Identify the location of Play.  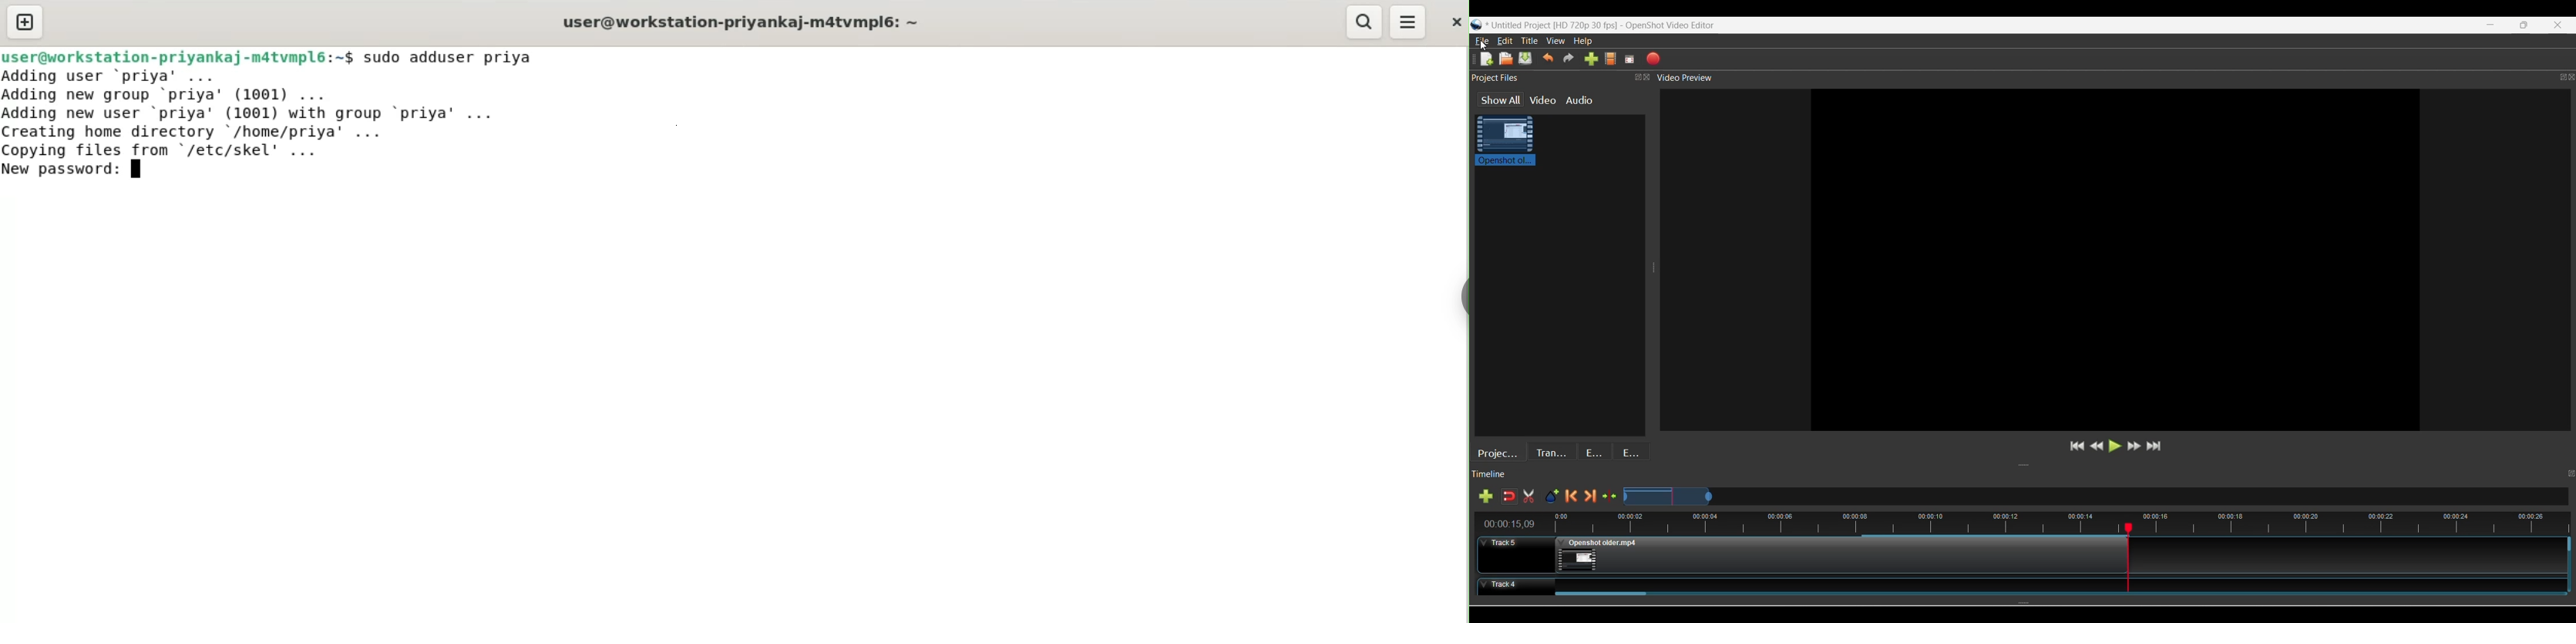
(2116, 446).